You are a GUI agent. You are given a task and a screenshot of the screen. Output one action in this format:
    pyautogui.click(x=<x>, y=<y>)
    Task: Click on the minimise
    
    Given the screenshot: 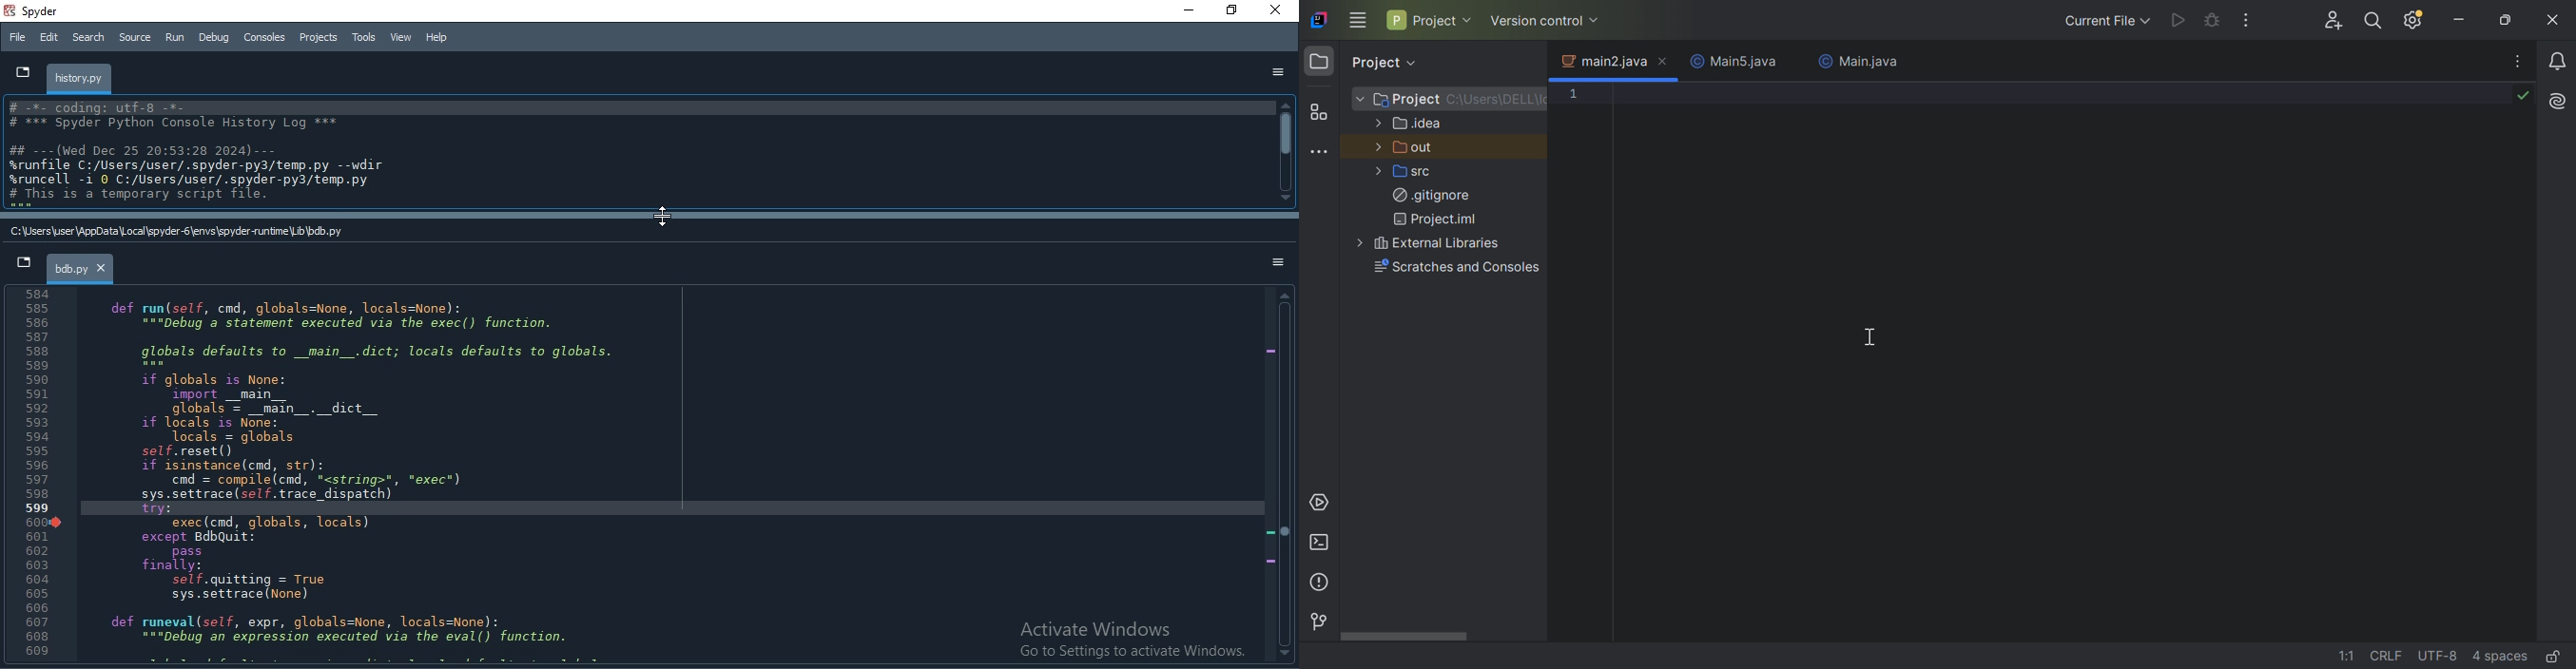 What is the action you would take?
    pyautogui.click(x=1186, y=11)
    